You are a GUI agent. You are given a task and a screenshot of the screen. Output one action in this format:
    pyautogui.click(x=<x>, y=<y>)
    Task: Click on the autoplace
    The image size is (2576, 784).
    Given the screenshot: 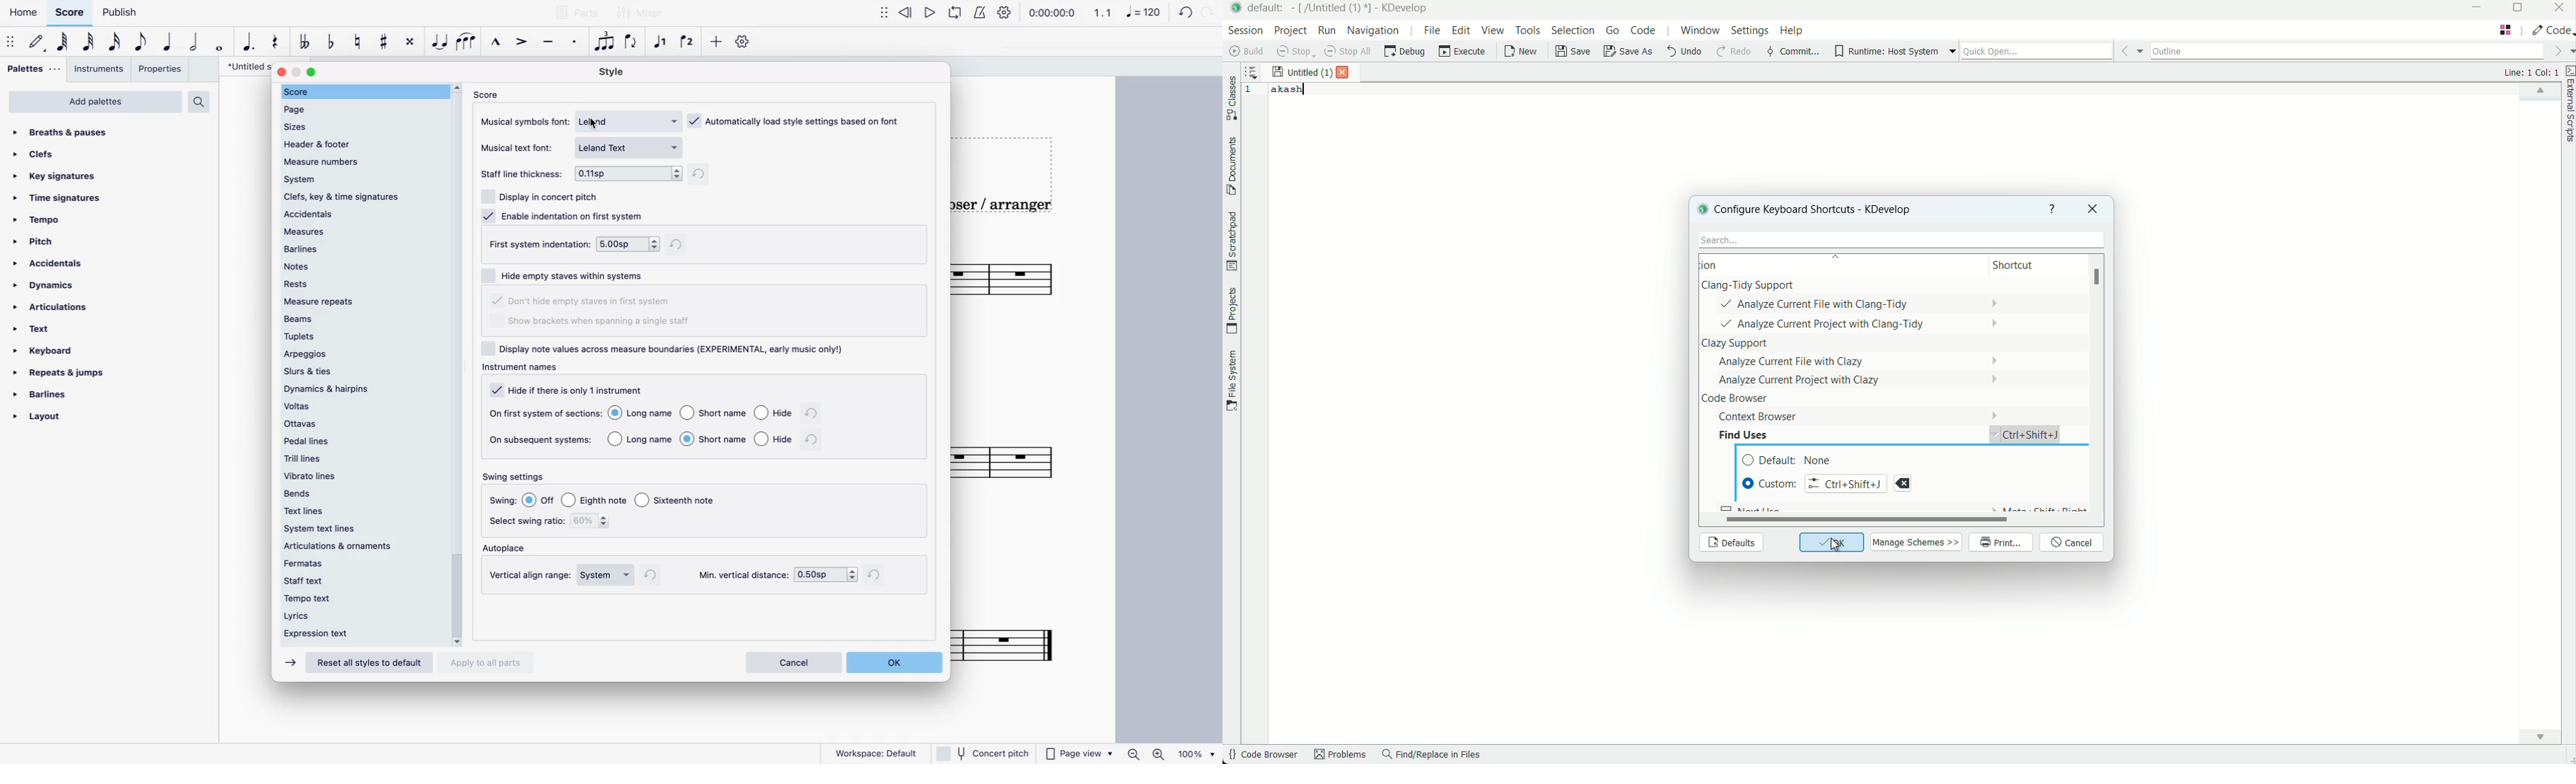 What is the action you would take?
    pyautogui.click(x=509, y=549)
    